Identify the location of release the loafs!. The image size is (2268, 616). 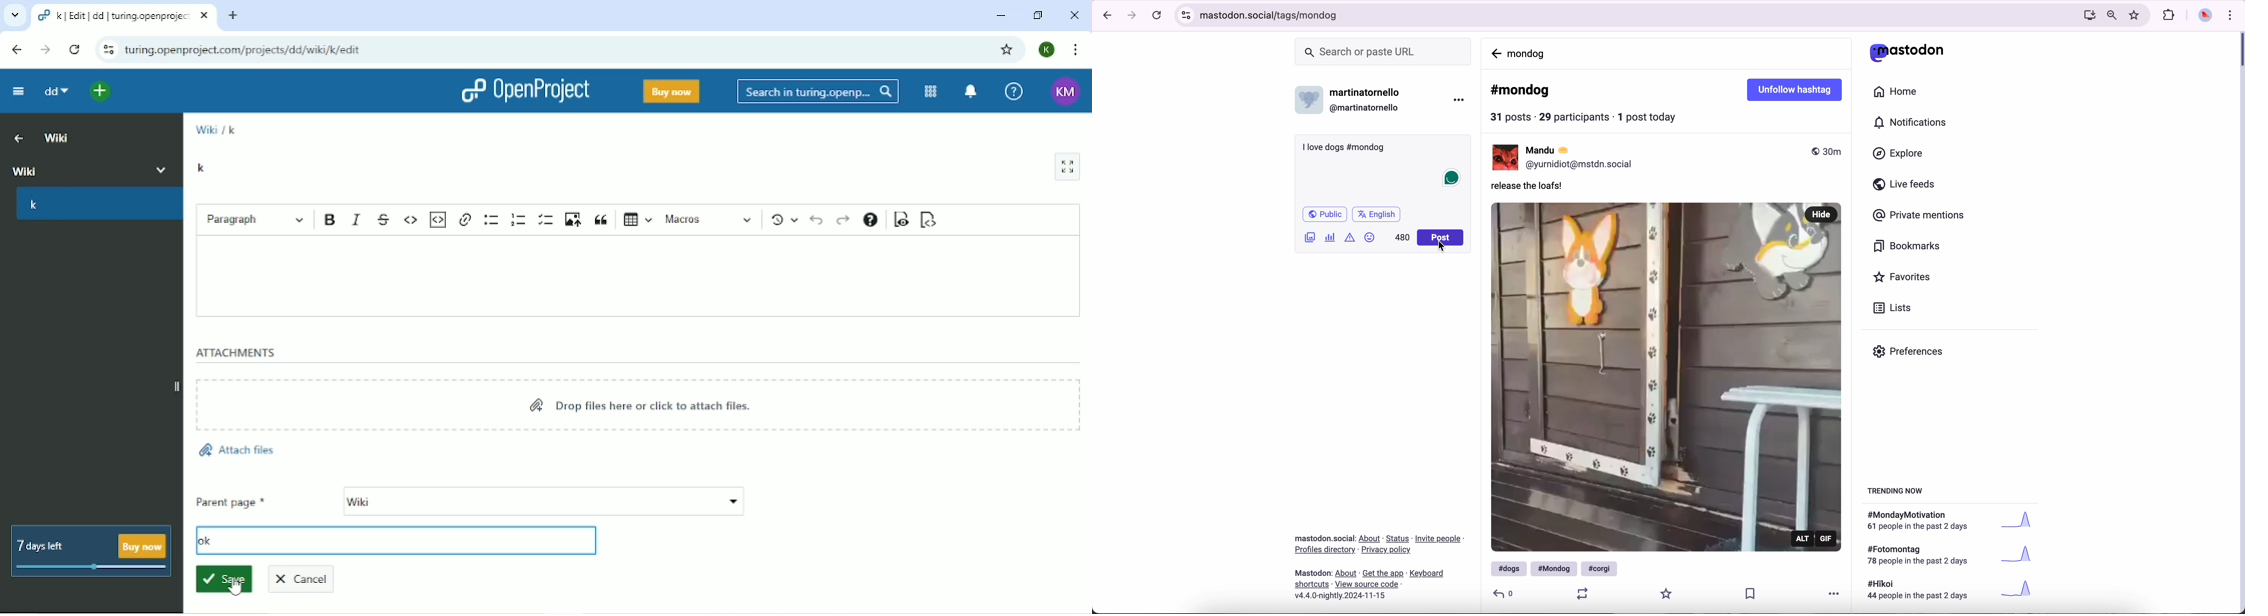
(1531, 188).